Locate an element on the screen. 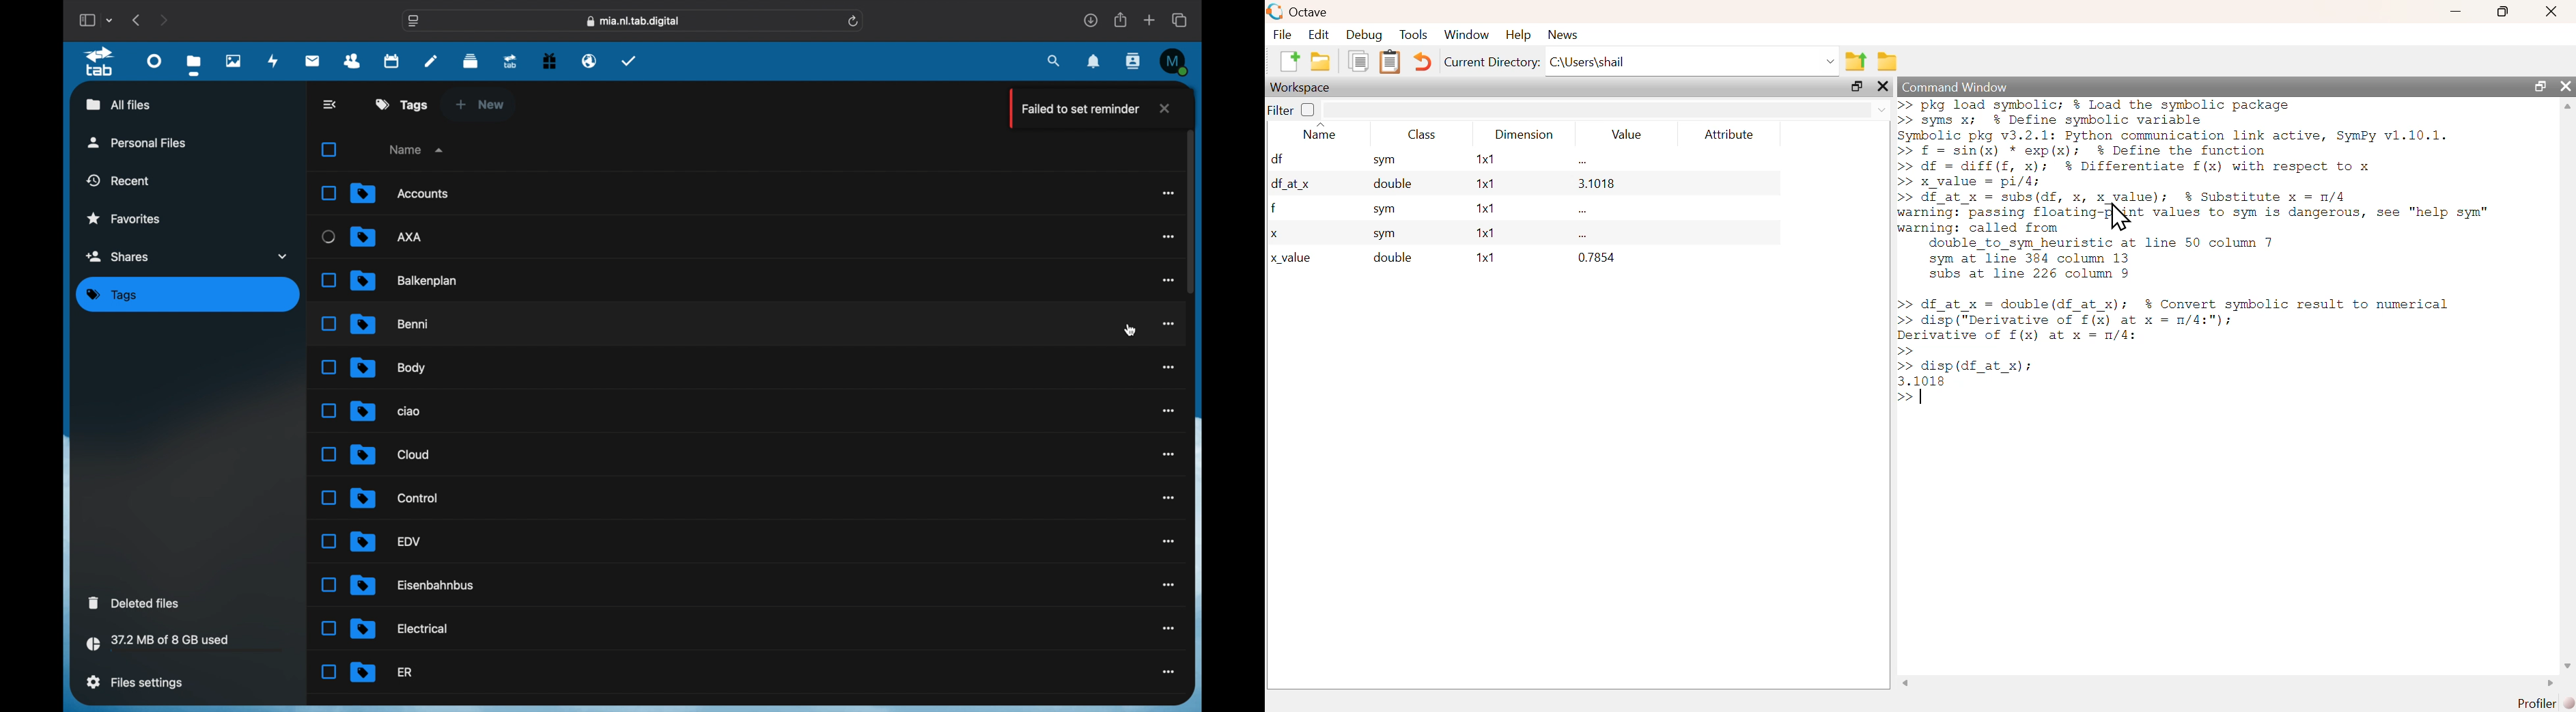  email is located at coordinates (589, 60).